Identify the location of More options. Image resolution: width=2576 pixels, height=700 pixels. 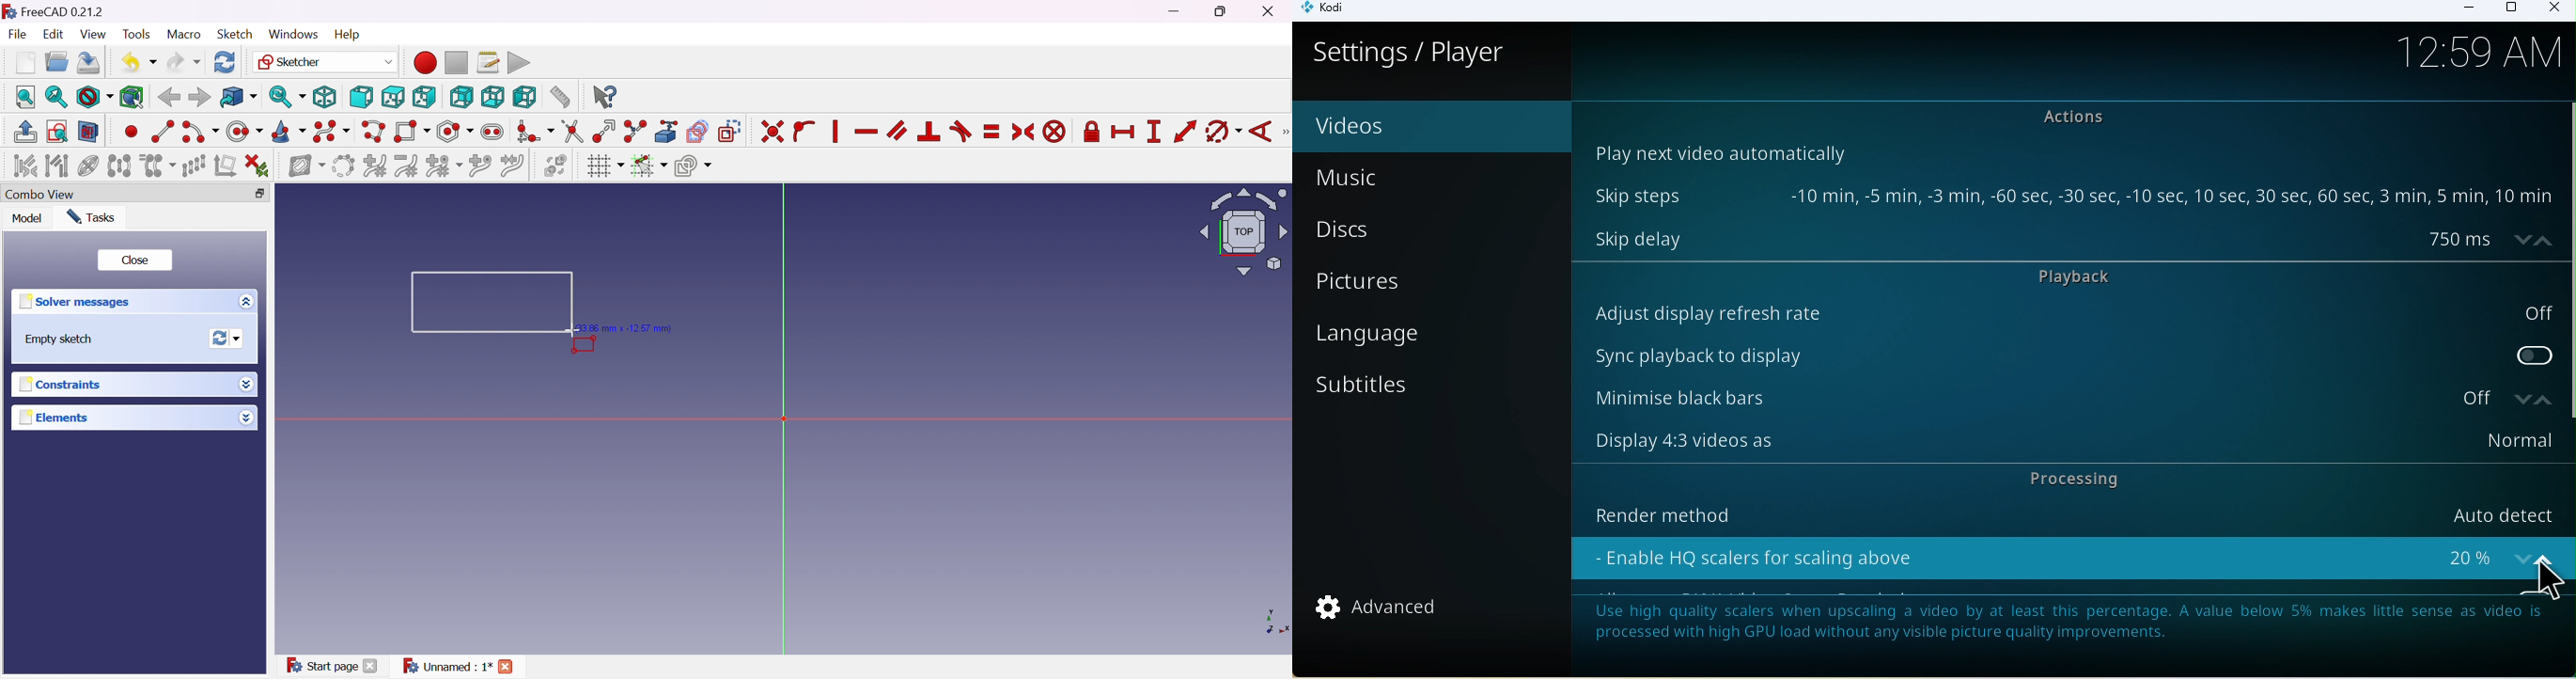
(246, 418).